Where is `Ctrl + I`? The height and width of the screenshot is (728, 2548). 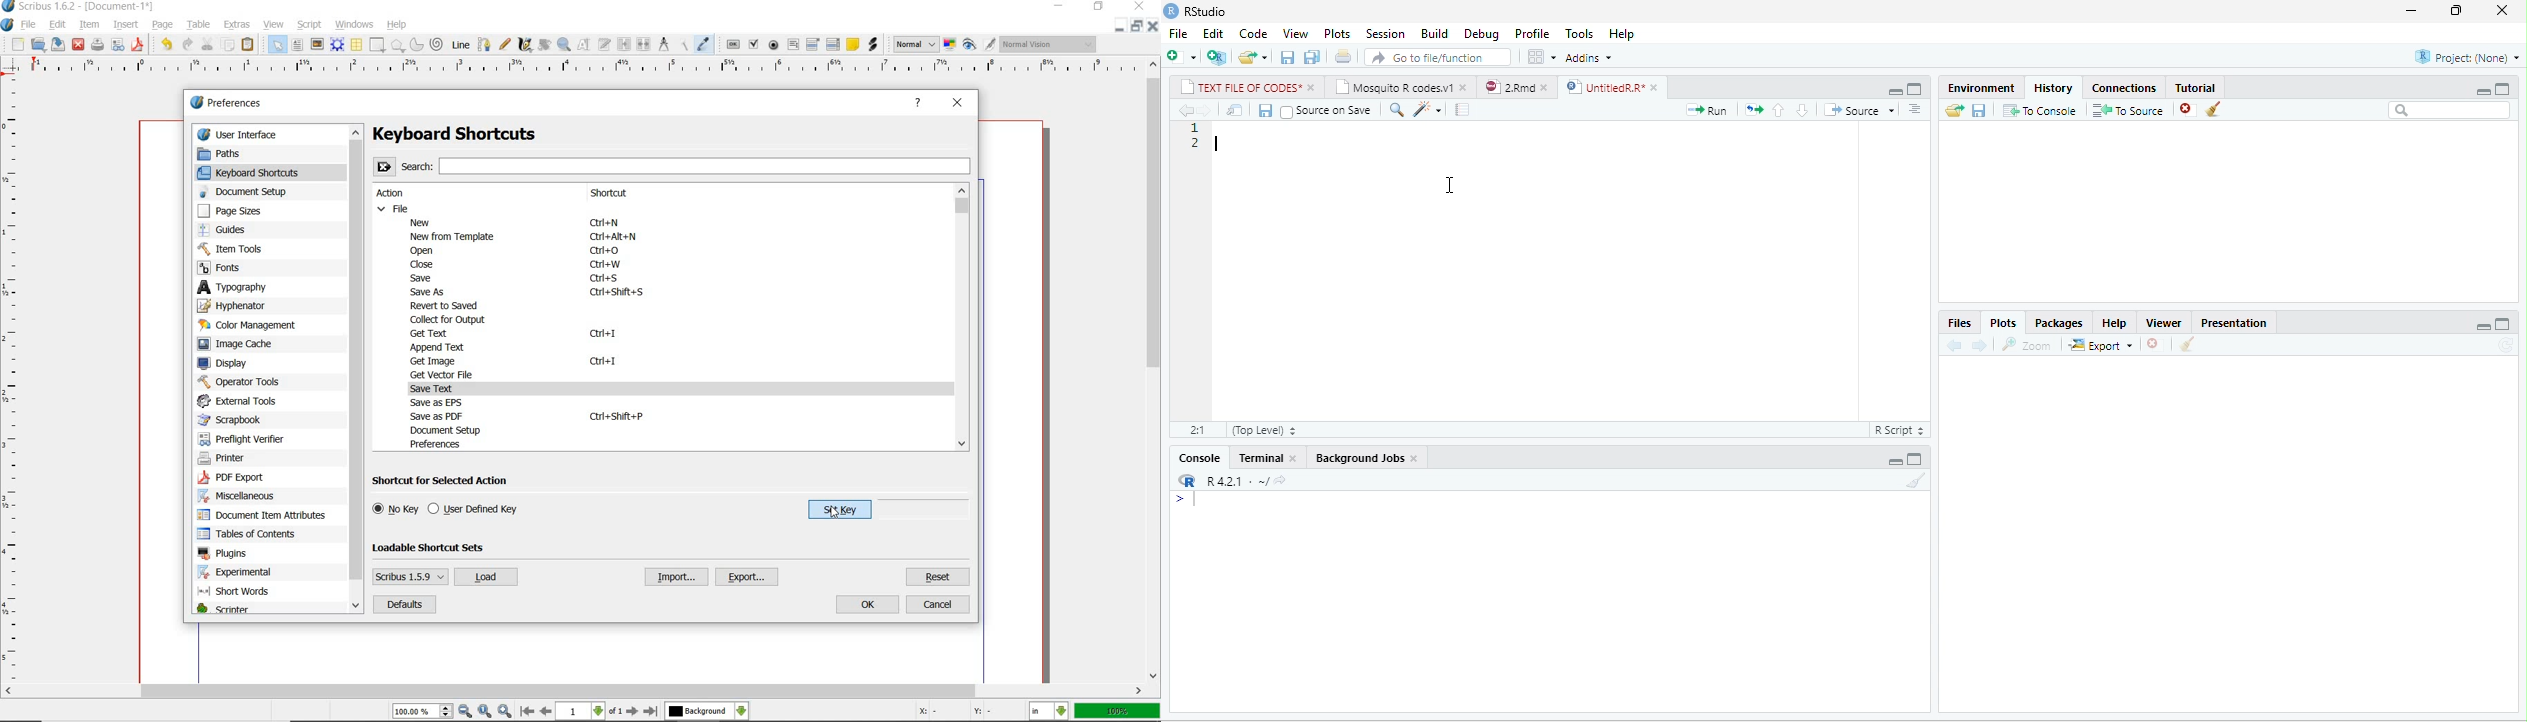
Ctrl + I is located at coordinates (603, 335).